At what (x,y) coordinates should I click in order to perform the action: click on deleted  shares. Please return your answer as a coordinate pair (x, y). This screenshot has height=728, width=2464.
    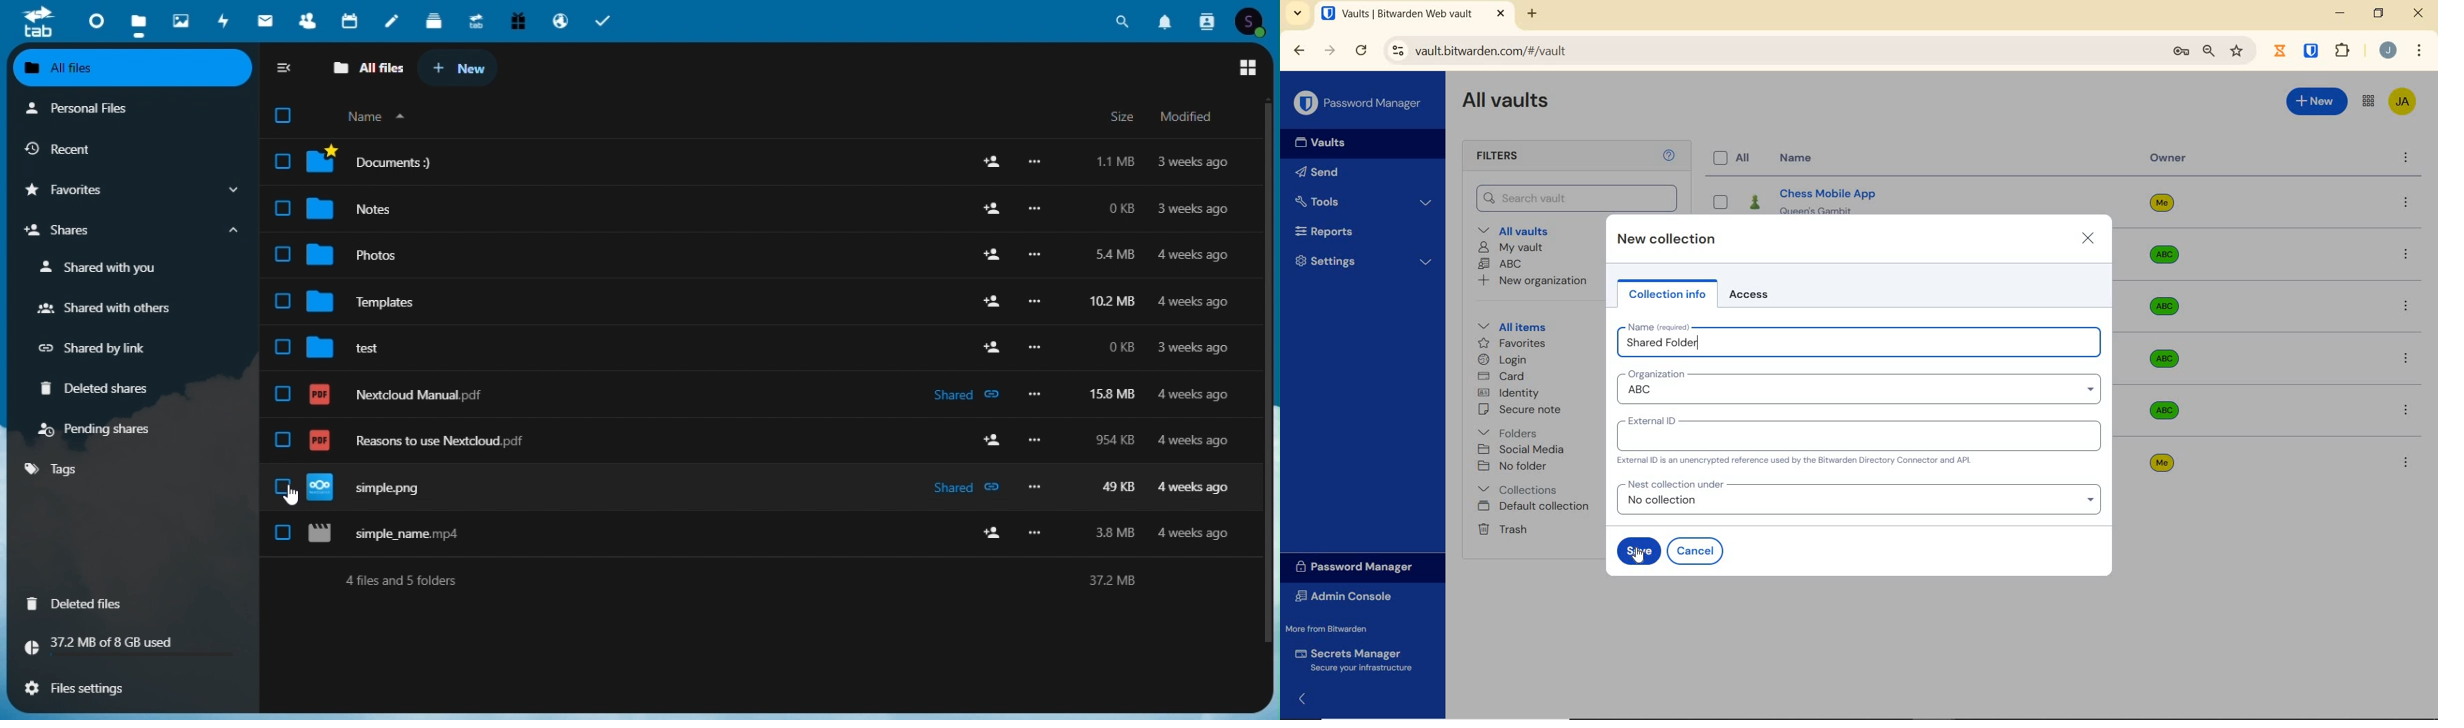
    Looking at the image, I should click on (103, 390).